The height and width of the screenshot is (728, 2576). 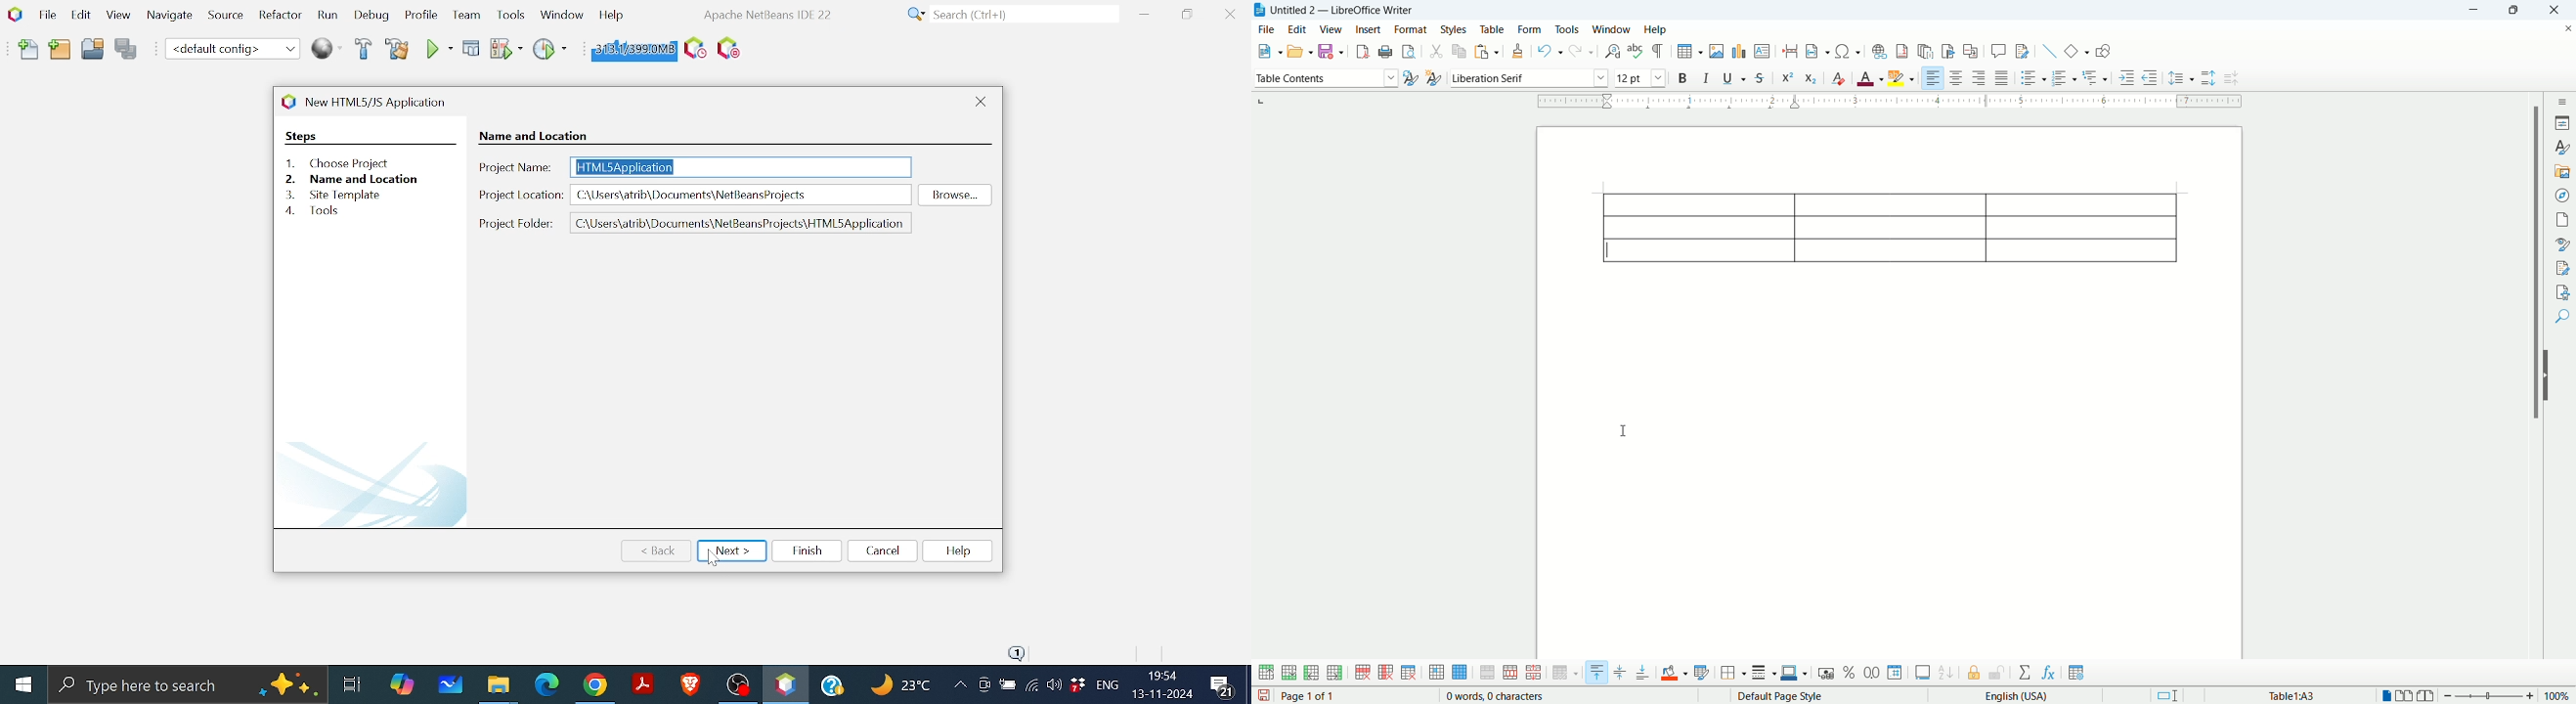 What do you see at coordinates (2022, 51) in the screenshot?
I see `show track changes` at bounding box center [2022, 51].